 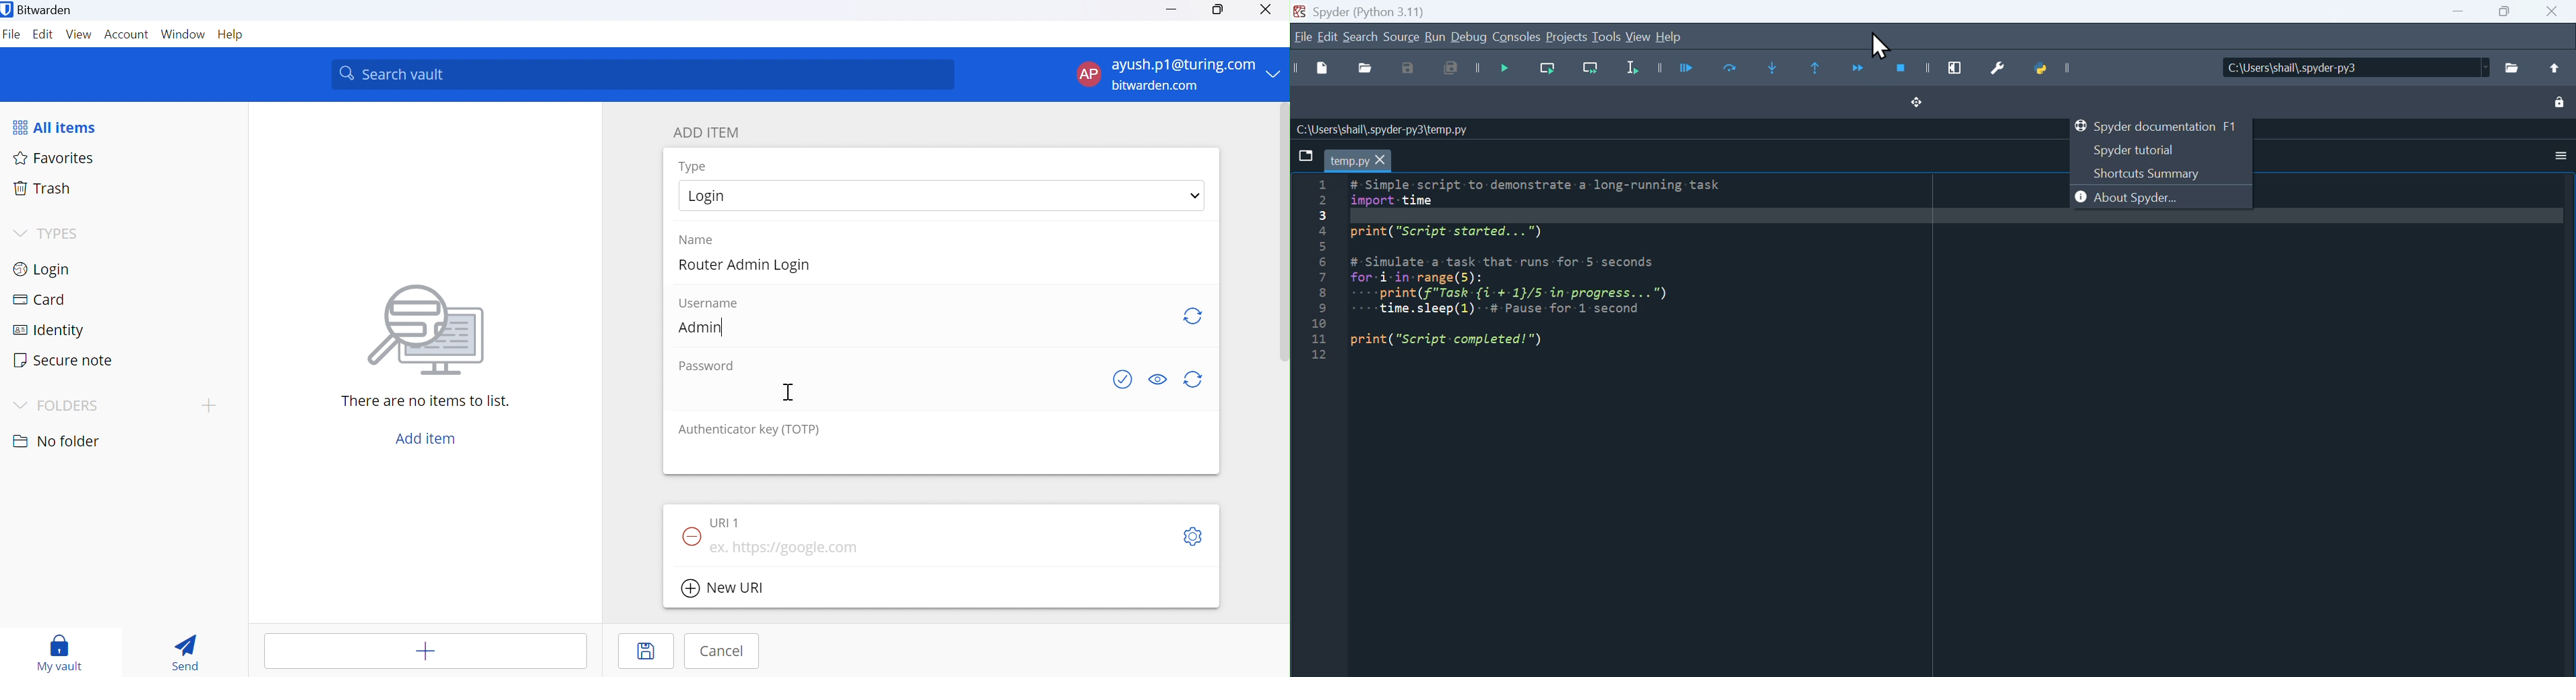 What do you see at coordinates (2054, 65) in the screenshot?
I see `Python path manager` at bounding box center [2054, 65].